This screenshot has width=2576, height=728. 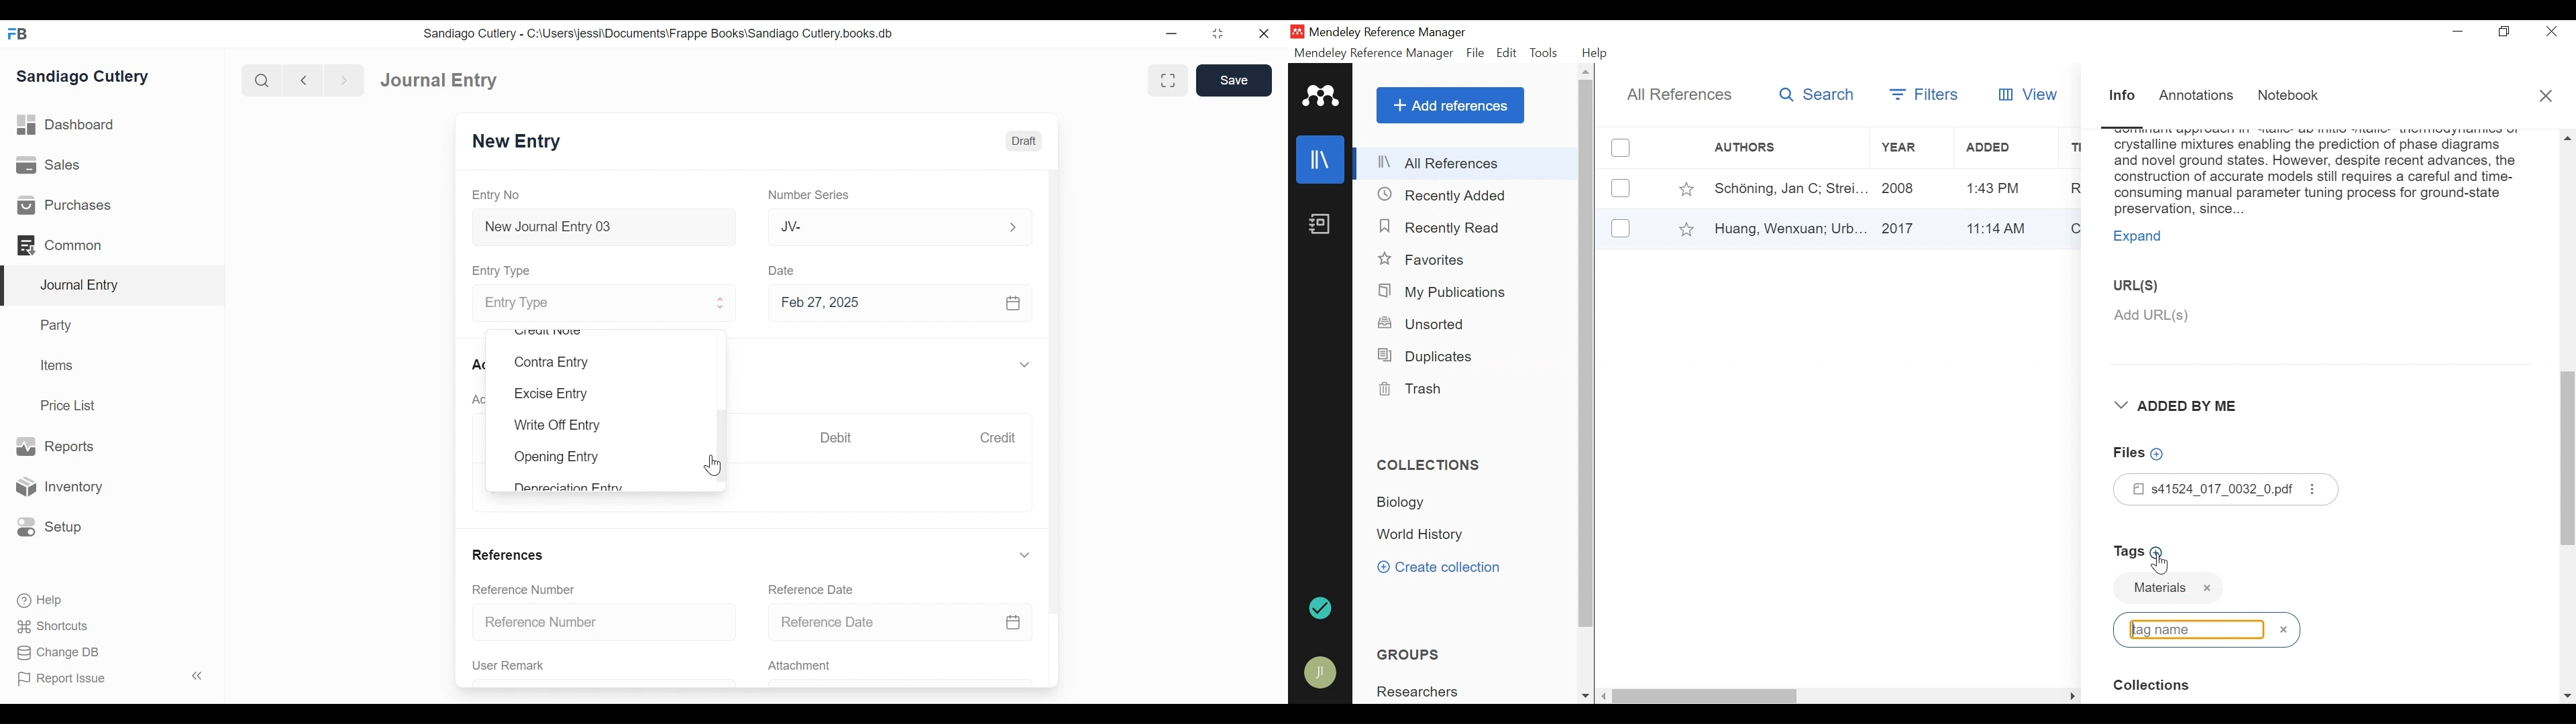 I want to click on Expand, so click(x=1026, y=364).